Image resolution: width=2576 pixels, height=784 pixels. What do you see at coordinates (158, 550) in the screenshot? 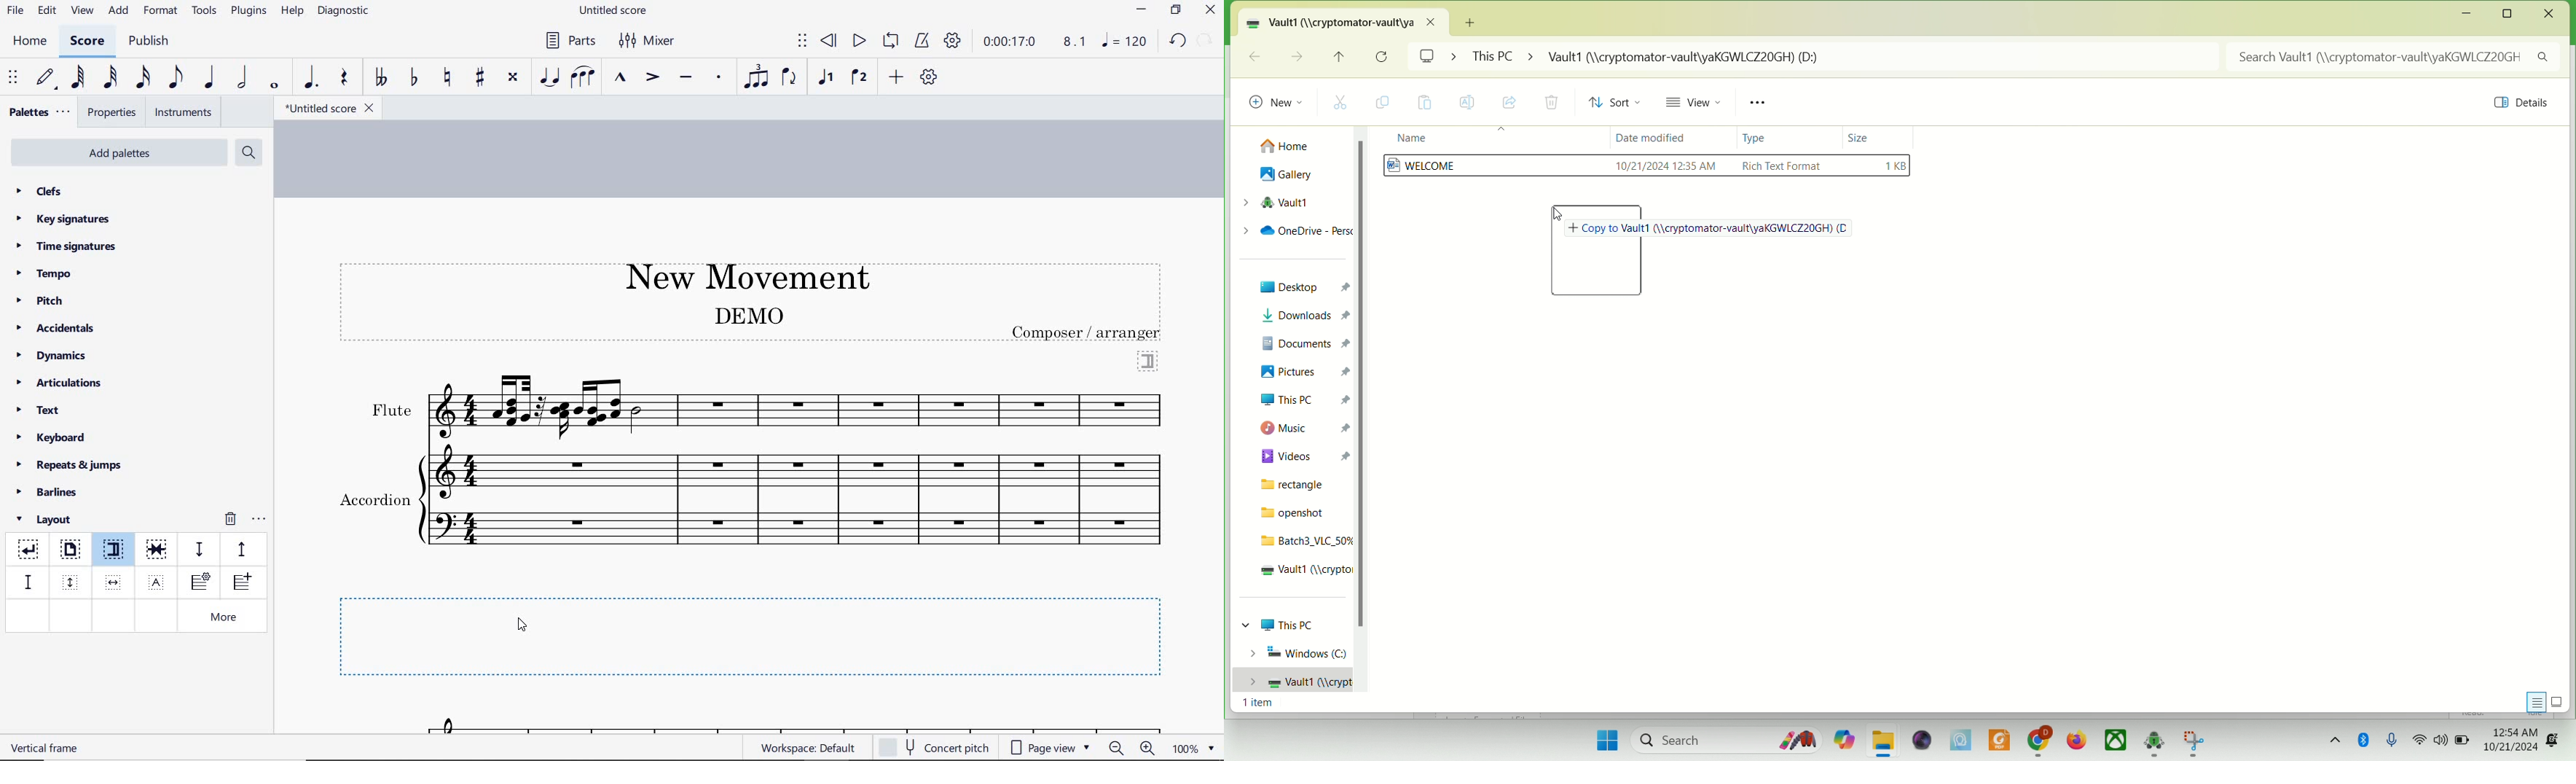
I see `keep measure on the same system` at bounding box center [158, 550].